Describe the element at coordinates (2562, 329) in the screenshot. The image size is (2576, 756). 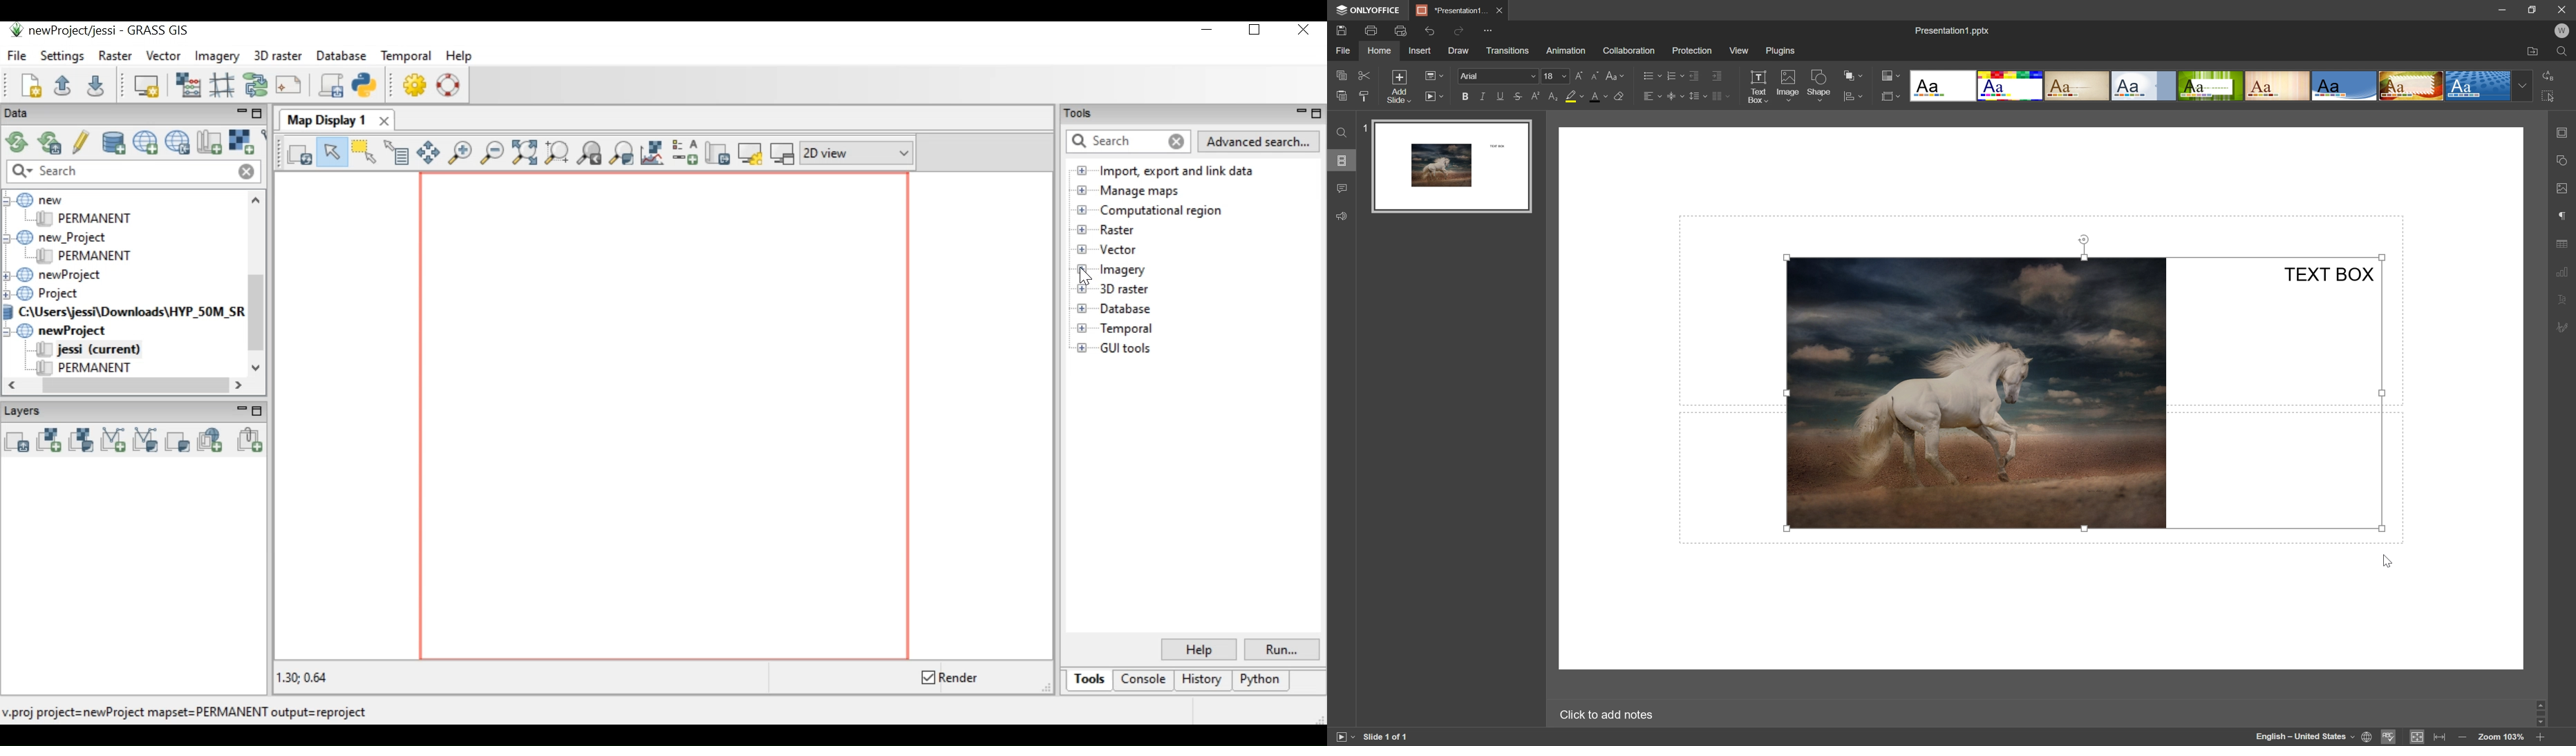
I see `signature settings` at that location.